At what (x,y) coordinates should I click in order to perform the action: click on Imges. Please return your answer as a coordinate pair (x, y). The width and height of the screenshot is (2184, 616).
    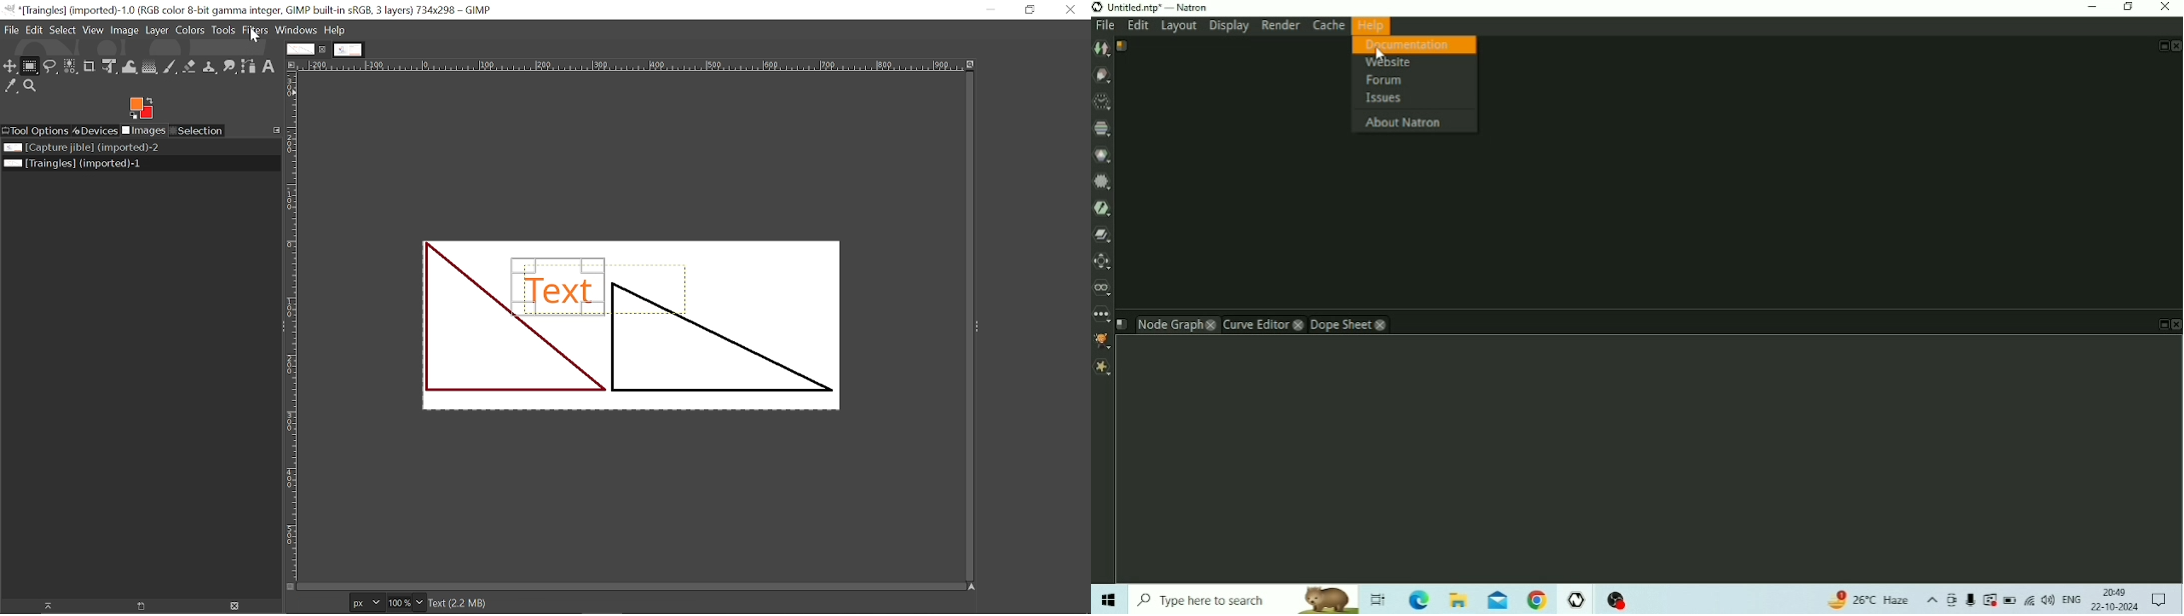
    Looking at the image, I should click on (143, 130).